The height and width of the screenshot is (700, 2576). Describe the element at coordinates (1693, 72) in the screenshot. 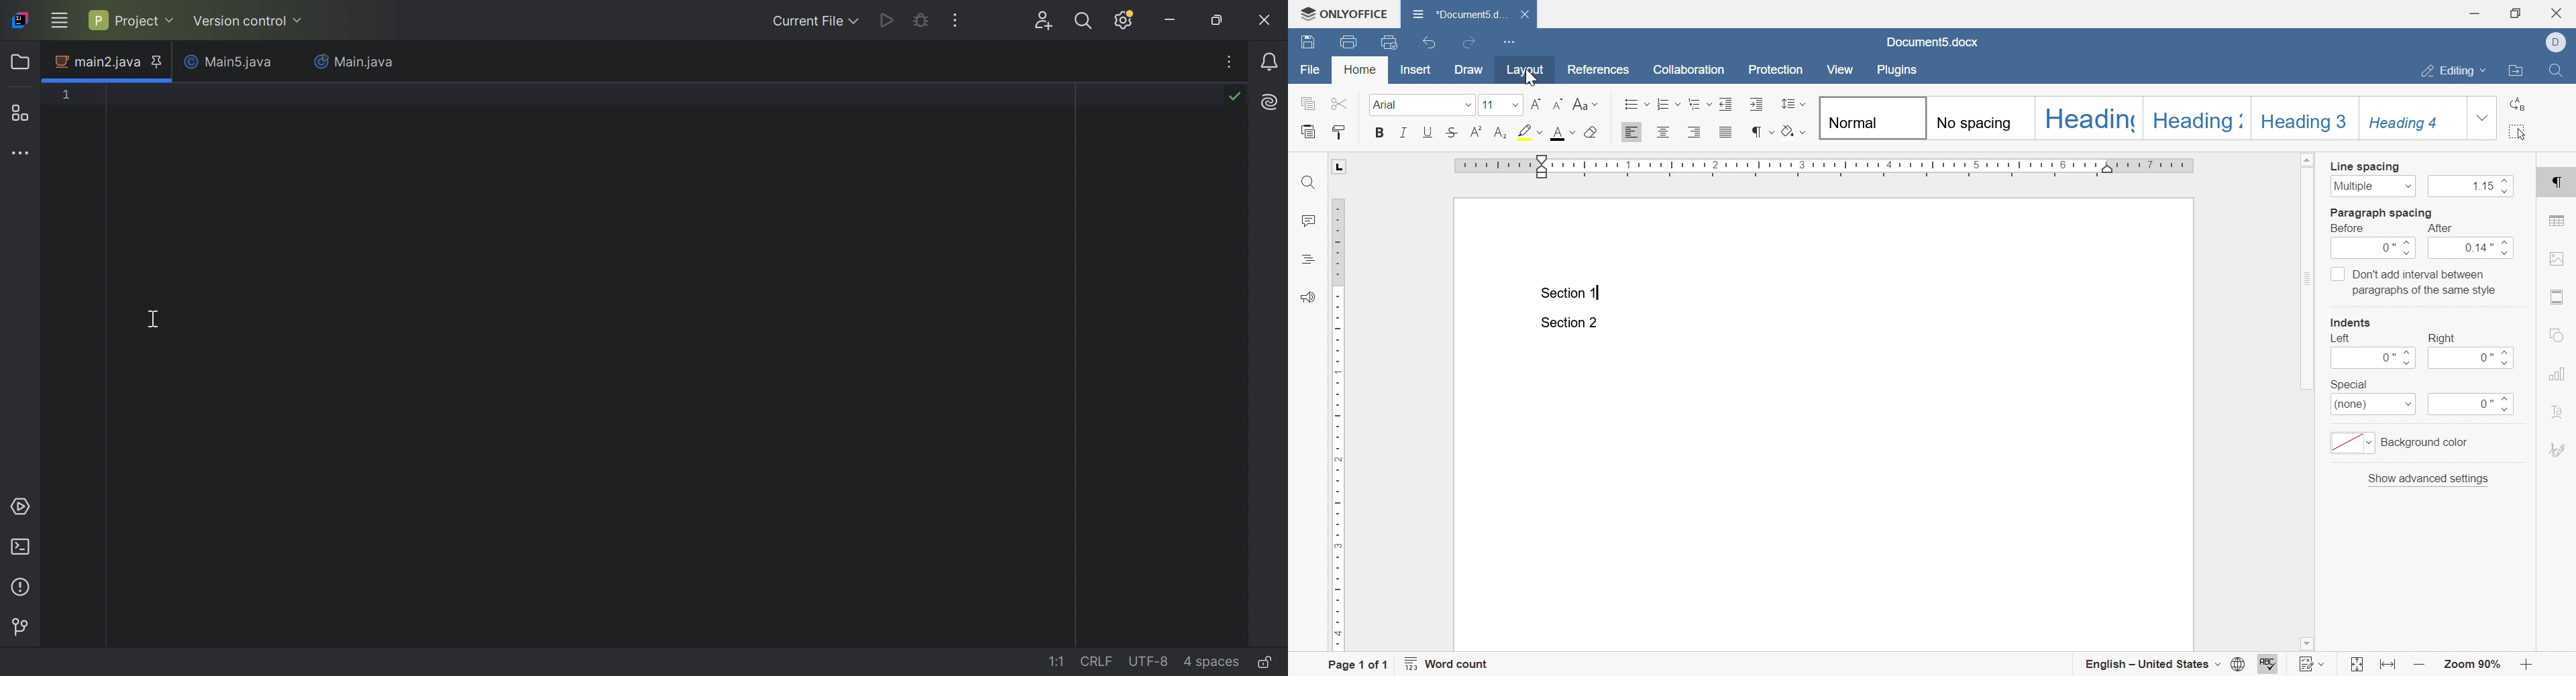

I see `collaboration` at that location.